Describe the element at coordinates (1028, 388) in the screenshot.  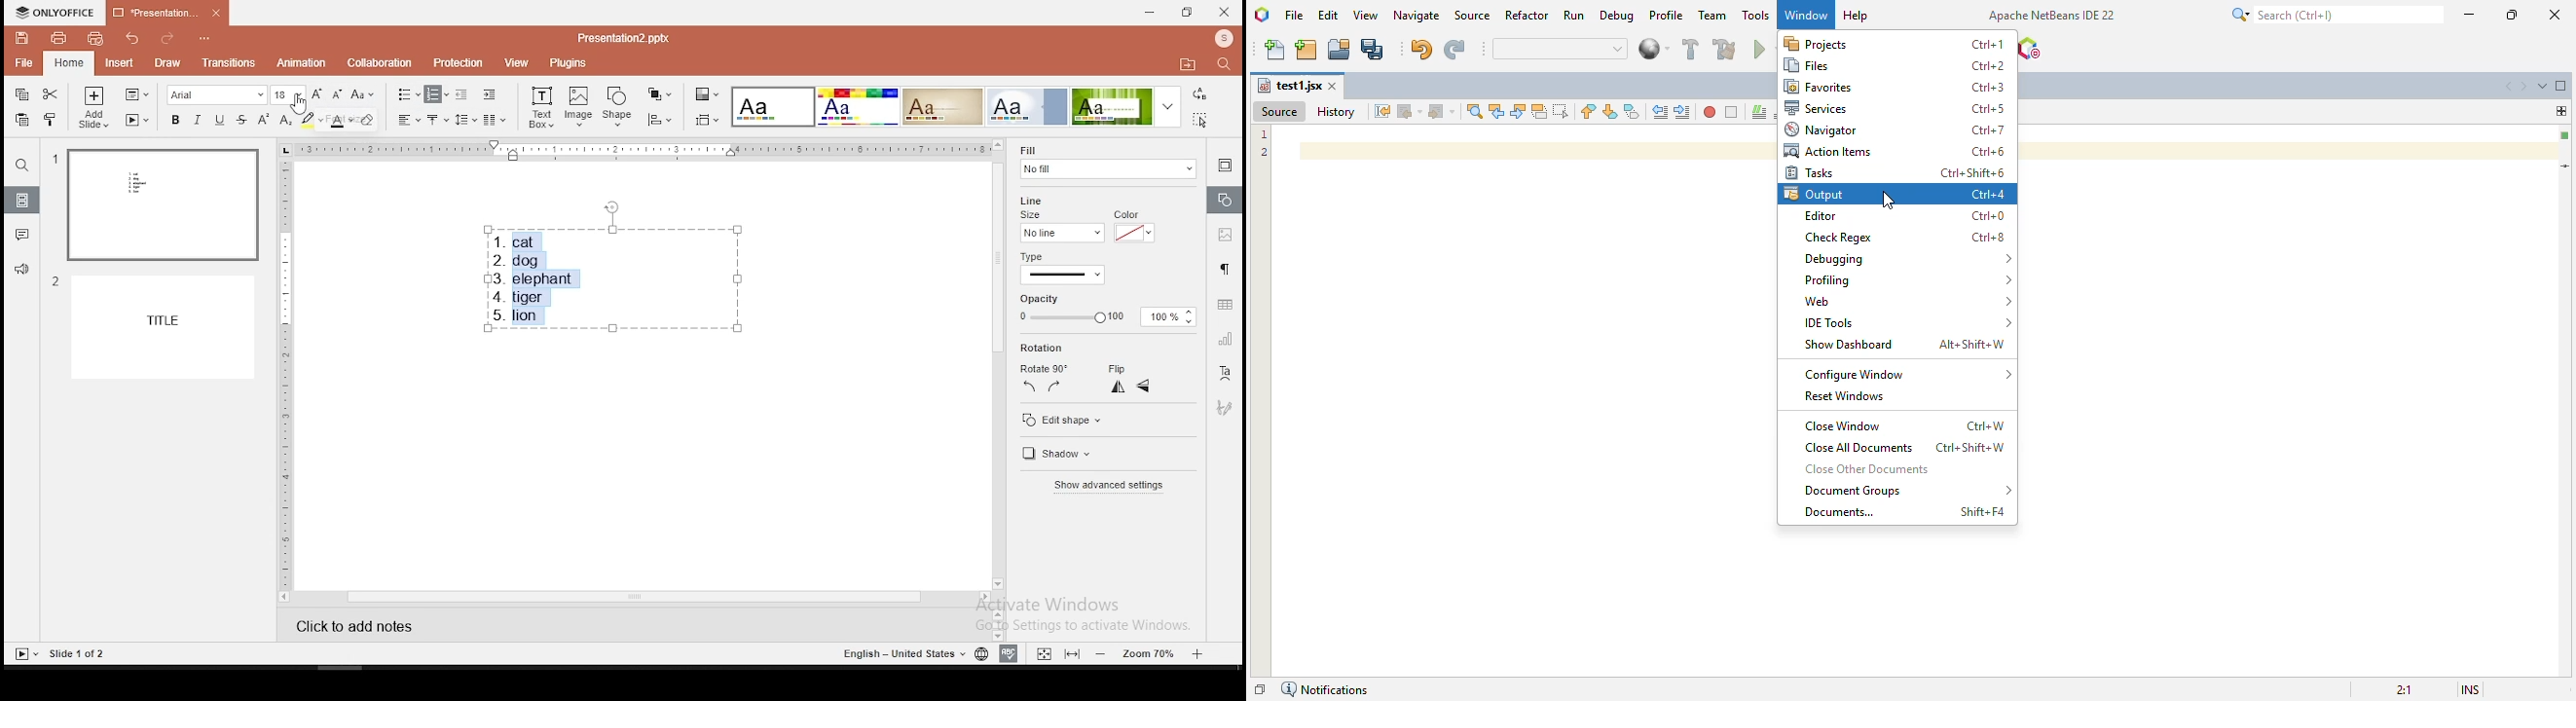
I see `left` at that location.